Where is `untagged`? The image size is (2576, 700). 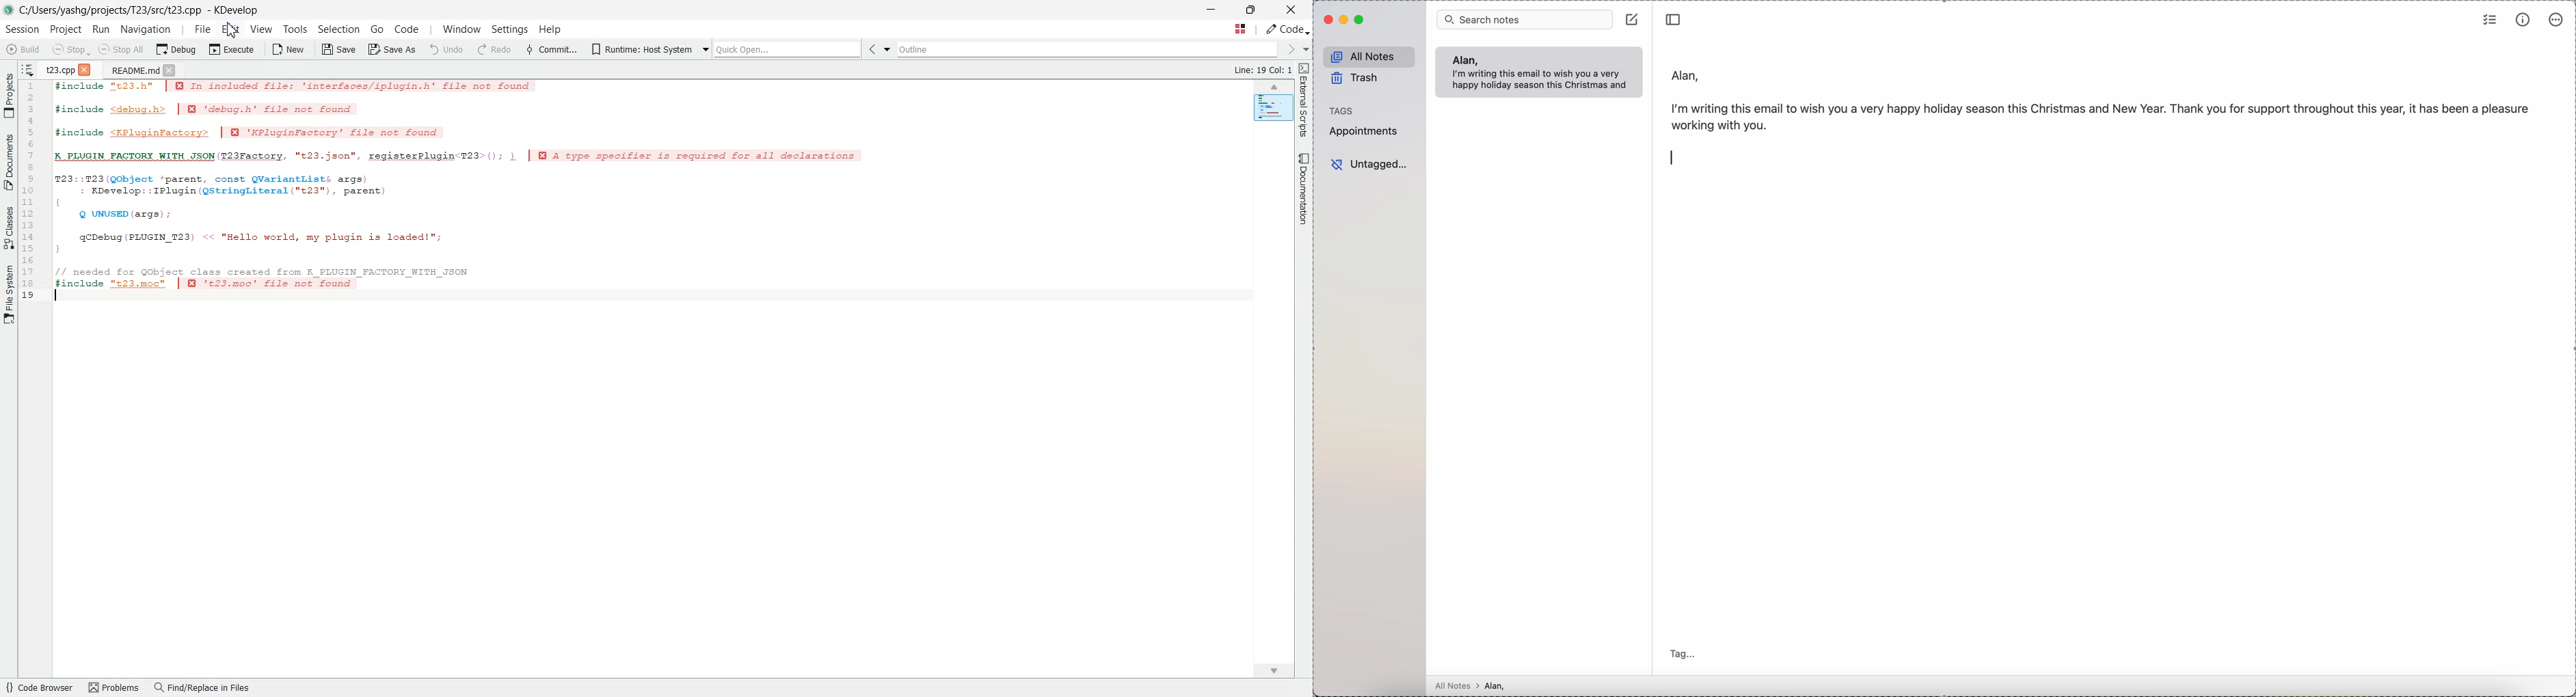 untagged is located at coordinates (1369, 165).